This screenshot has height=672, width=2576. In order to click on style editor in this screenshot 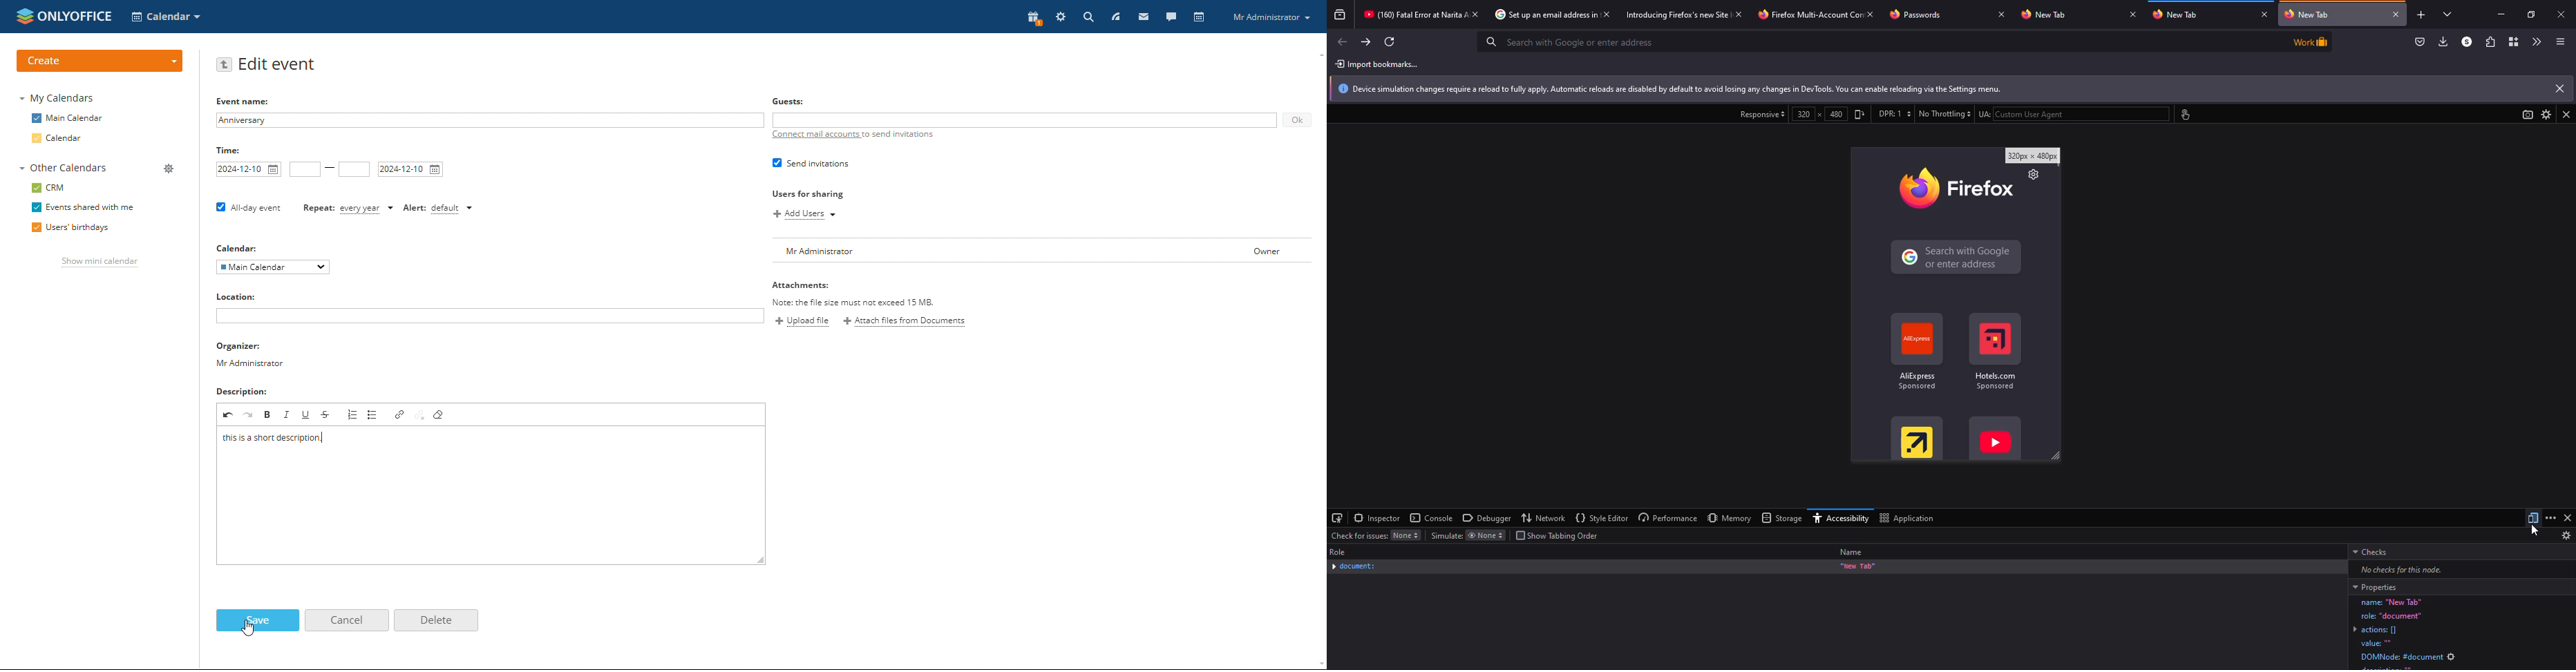, I will do `click(1603, 518)`.